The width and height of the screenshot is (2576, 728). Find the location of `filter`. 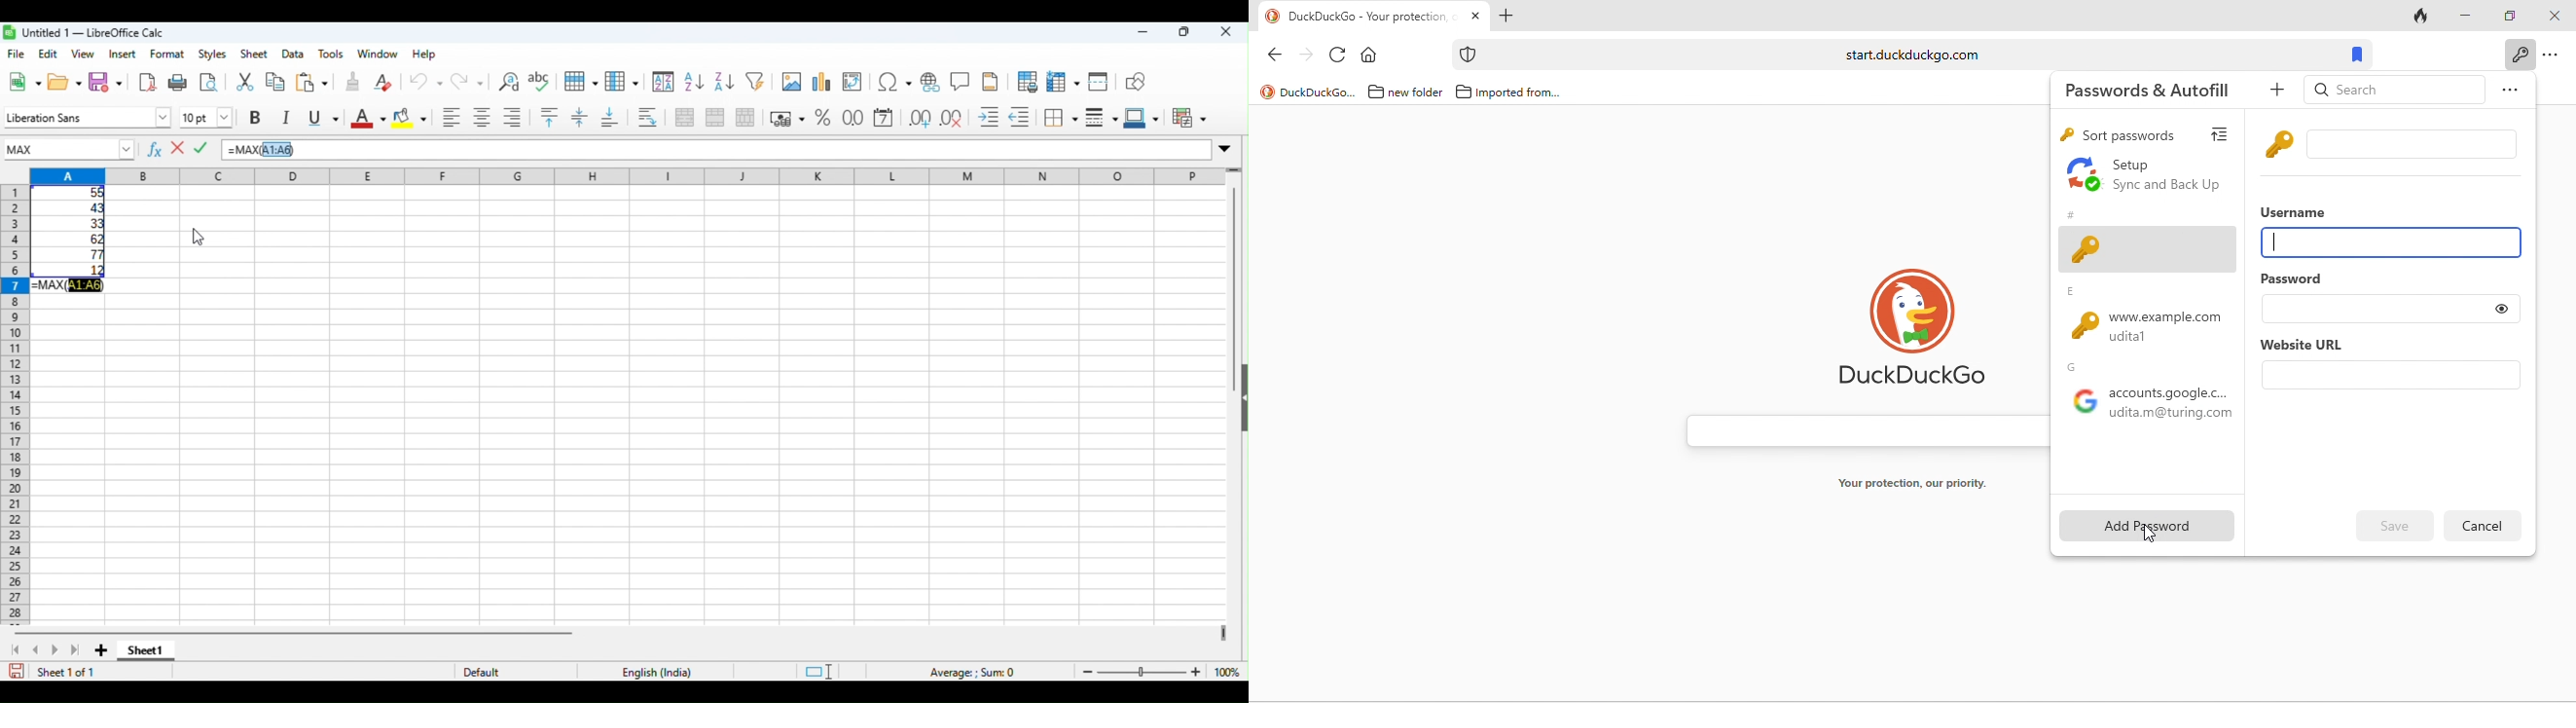

filter is located at coordinates (757, 81).